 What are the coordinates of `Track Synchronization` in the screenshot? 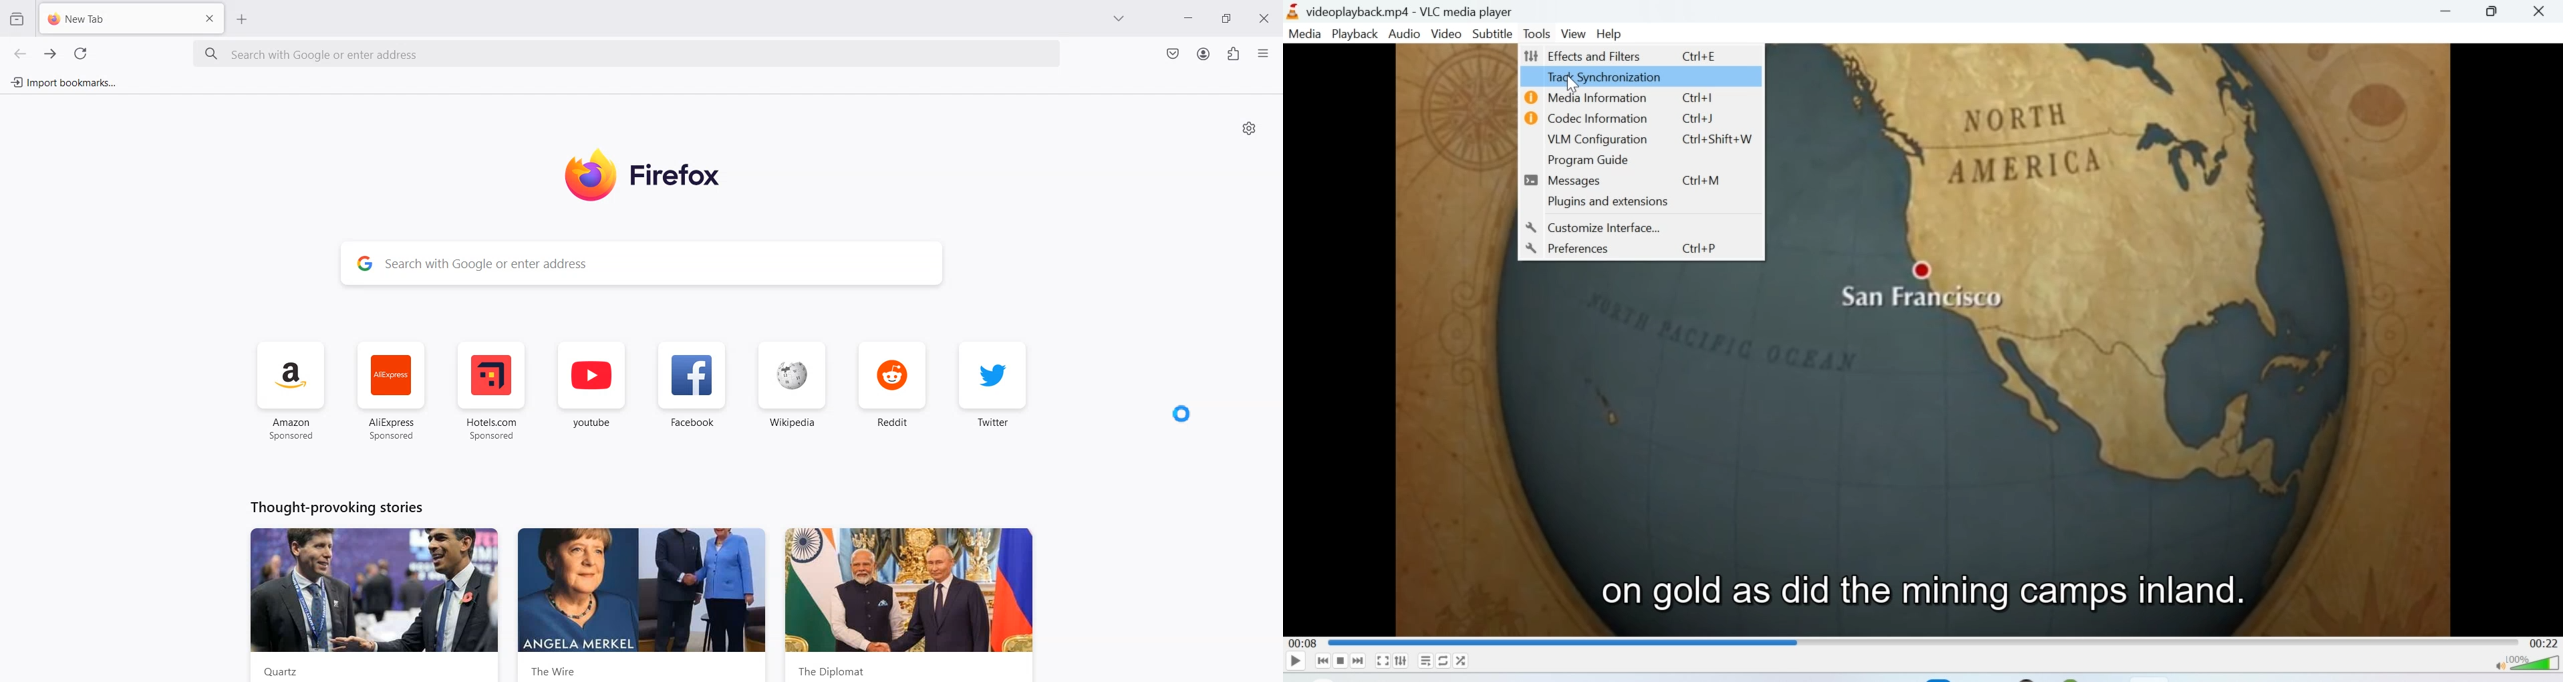 It's located at (1617, 77).